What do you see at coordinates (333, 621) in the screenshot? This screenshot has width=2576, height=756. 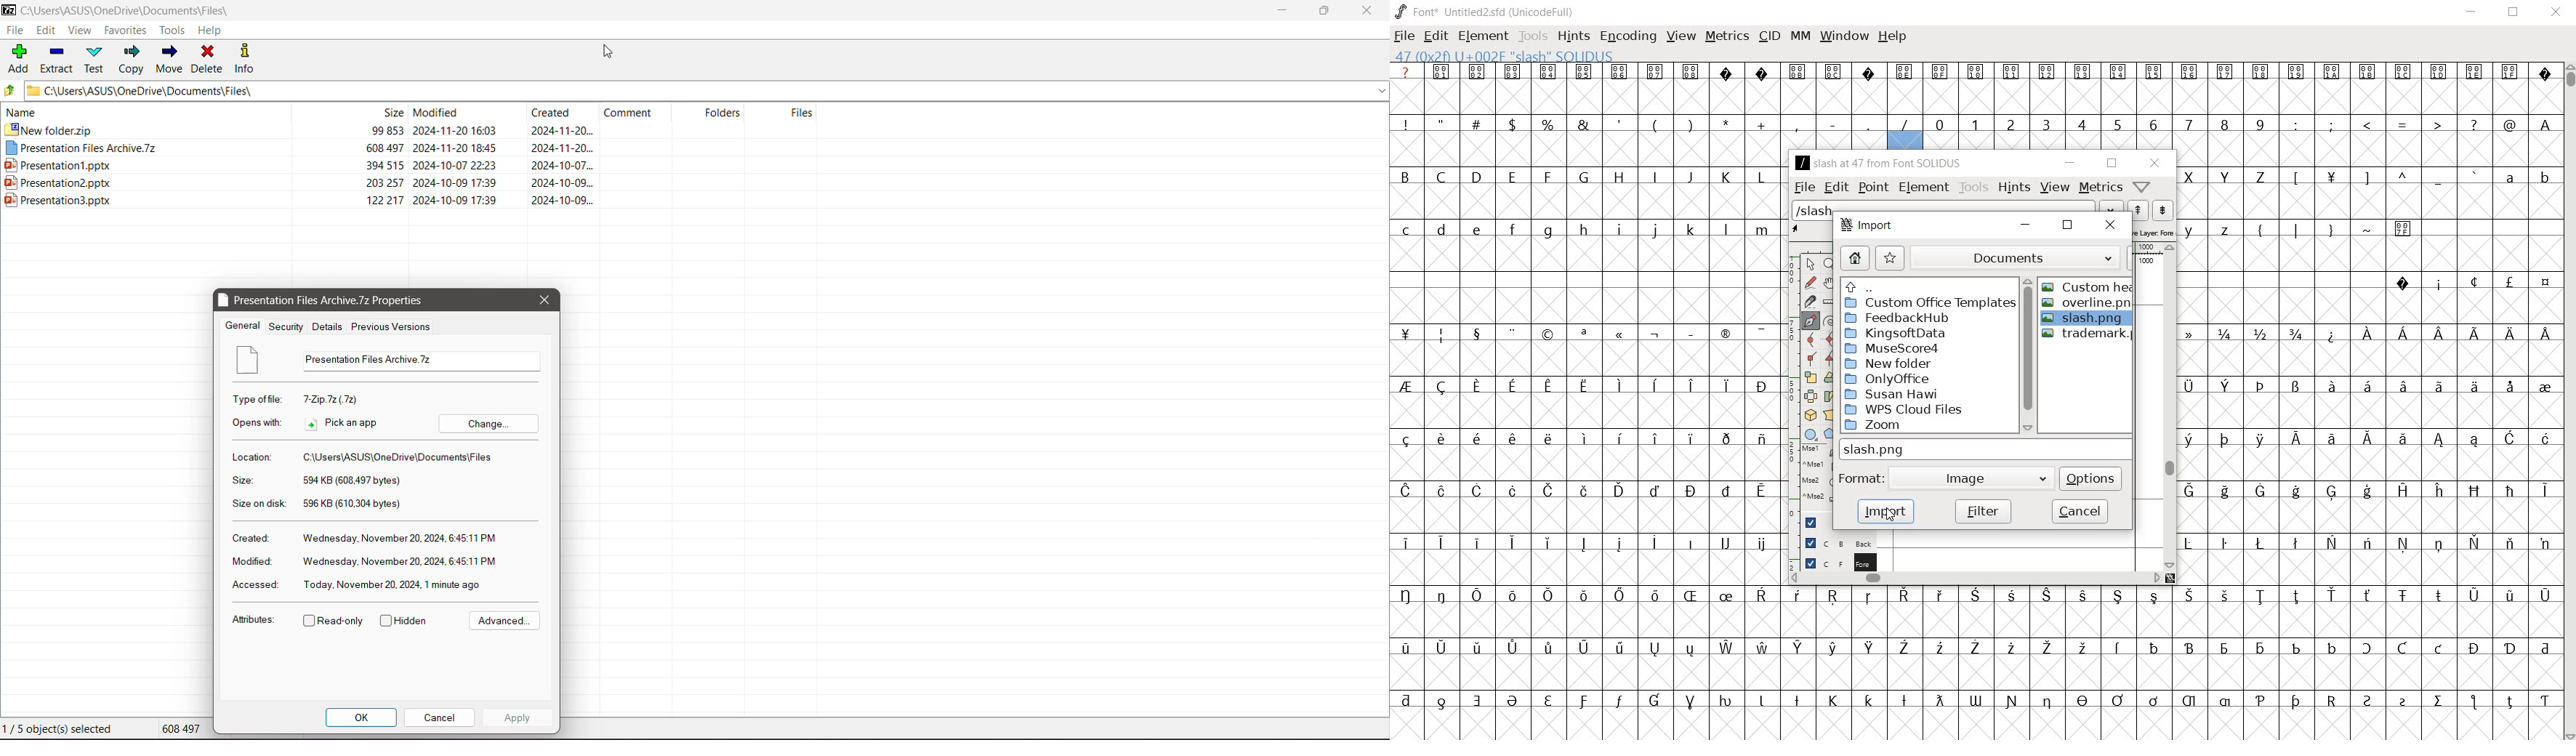 I see `Read-Only - Click to enable/disable` at bounding box center [333, 621].